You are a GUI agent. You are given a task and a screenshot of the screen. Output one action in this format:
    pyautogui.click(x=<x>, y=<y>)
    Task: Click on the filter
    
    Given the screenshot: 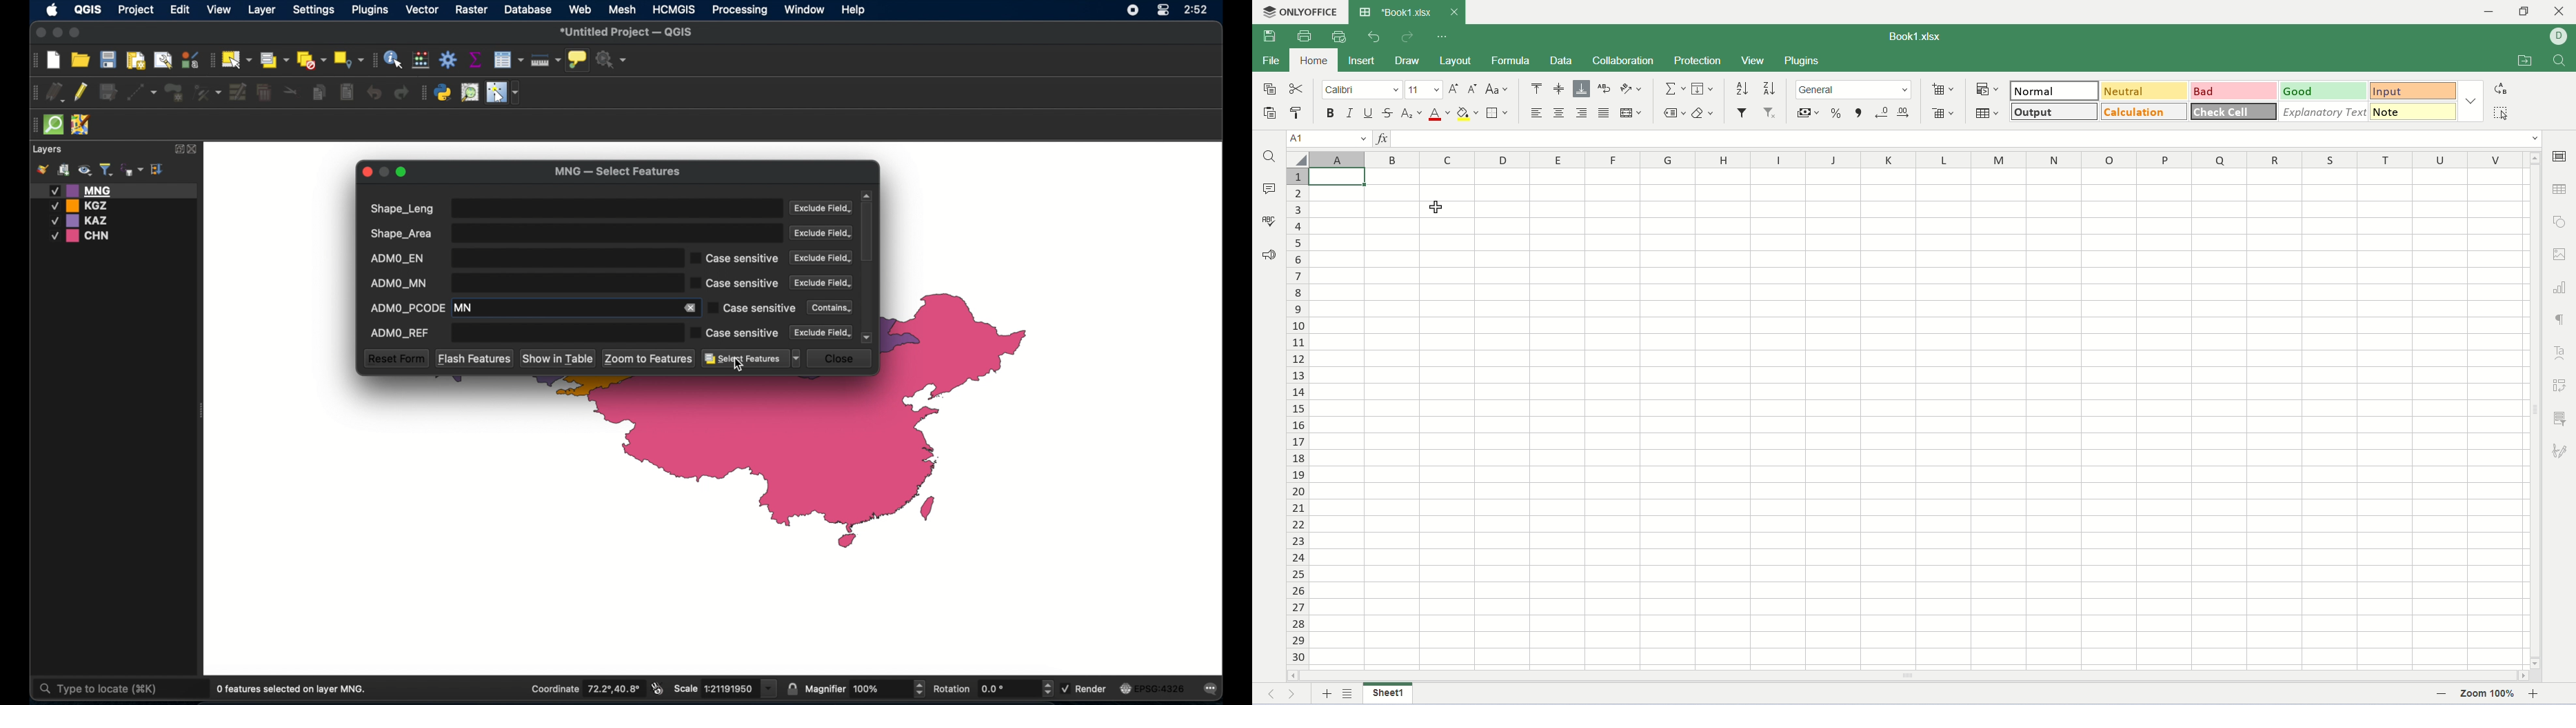 What is the action you would take?
    pyautogui.click(x=1744, y=112)
    